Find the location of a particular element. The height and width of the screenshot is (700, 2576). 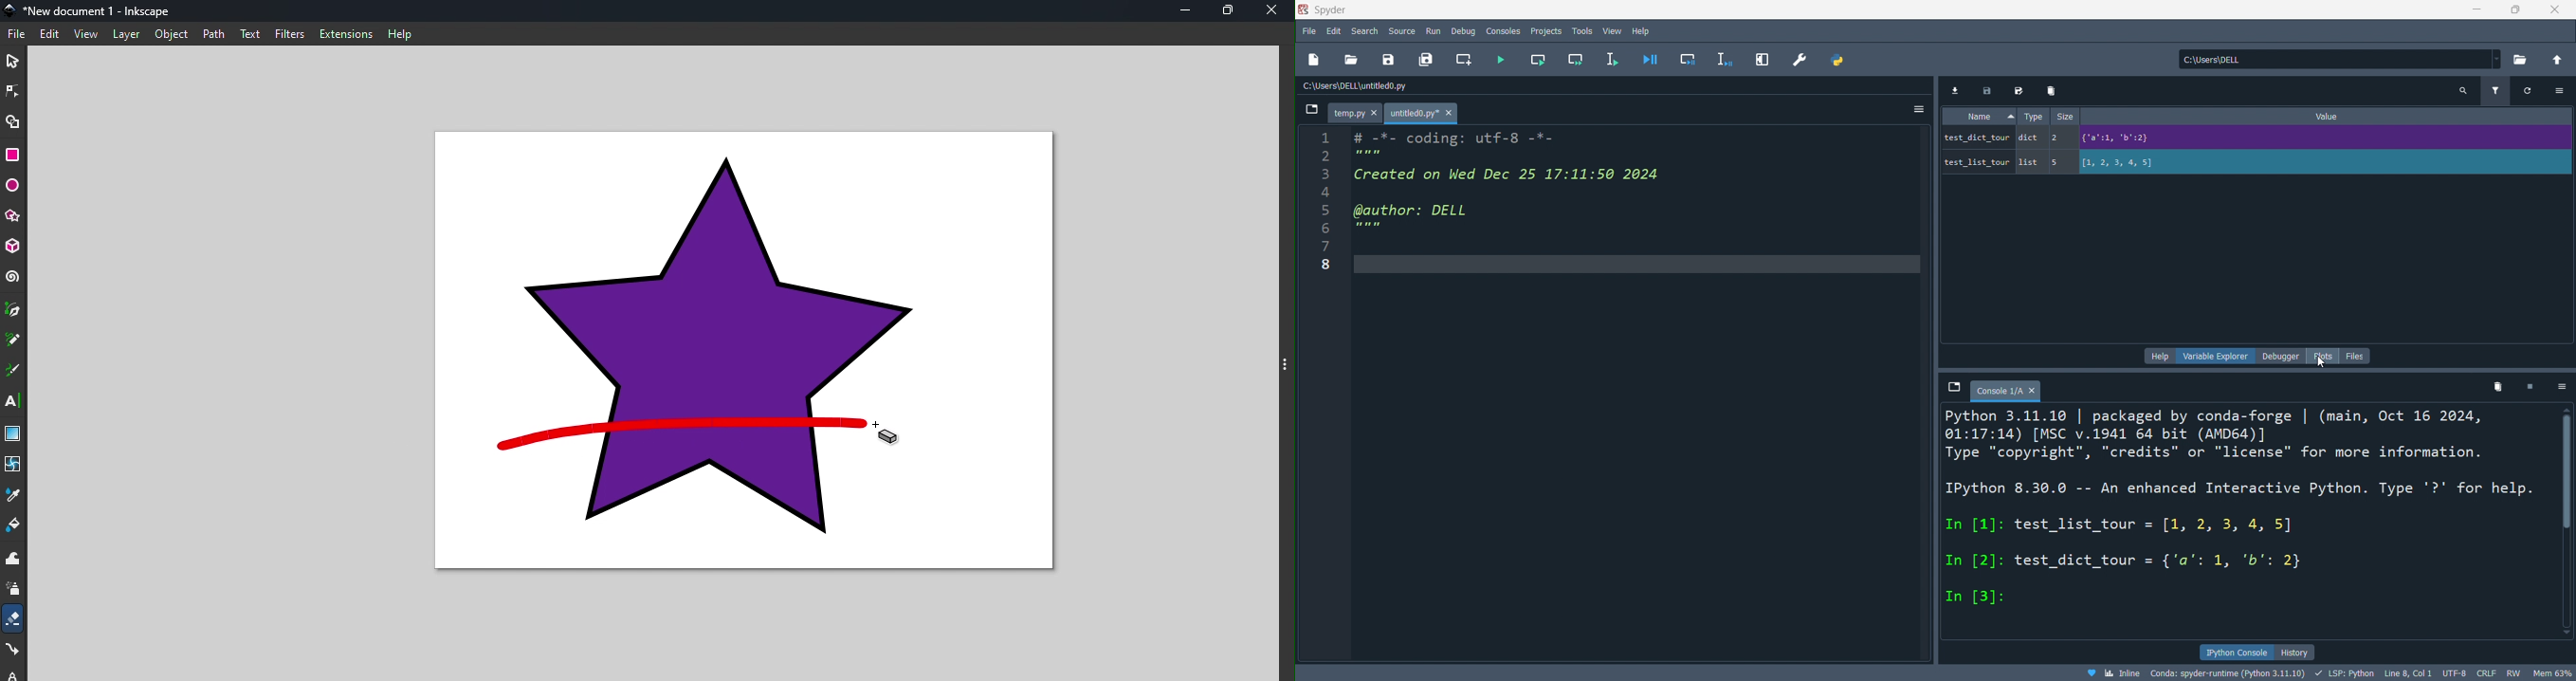

help is located at coordinates (1643, 29).